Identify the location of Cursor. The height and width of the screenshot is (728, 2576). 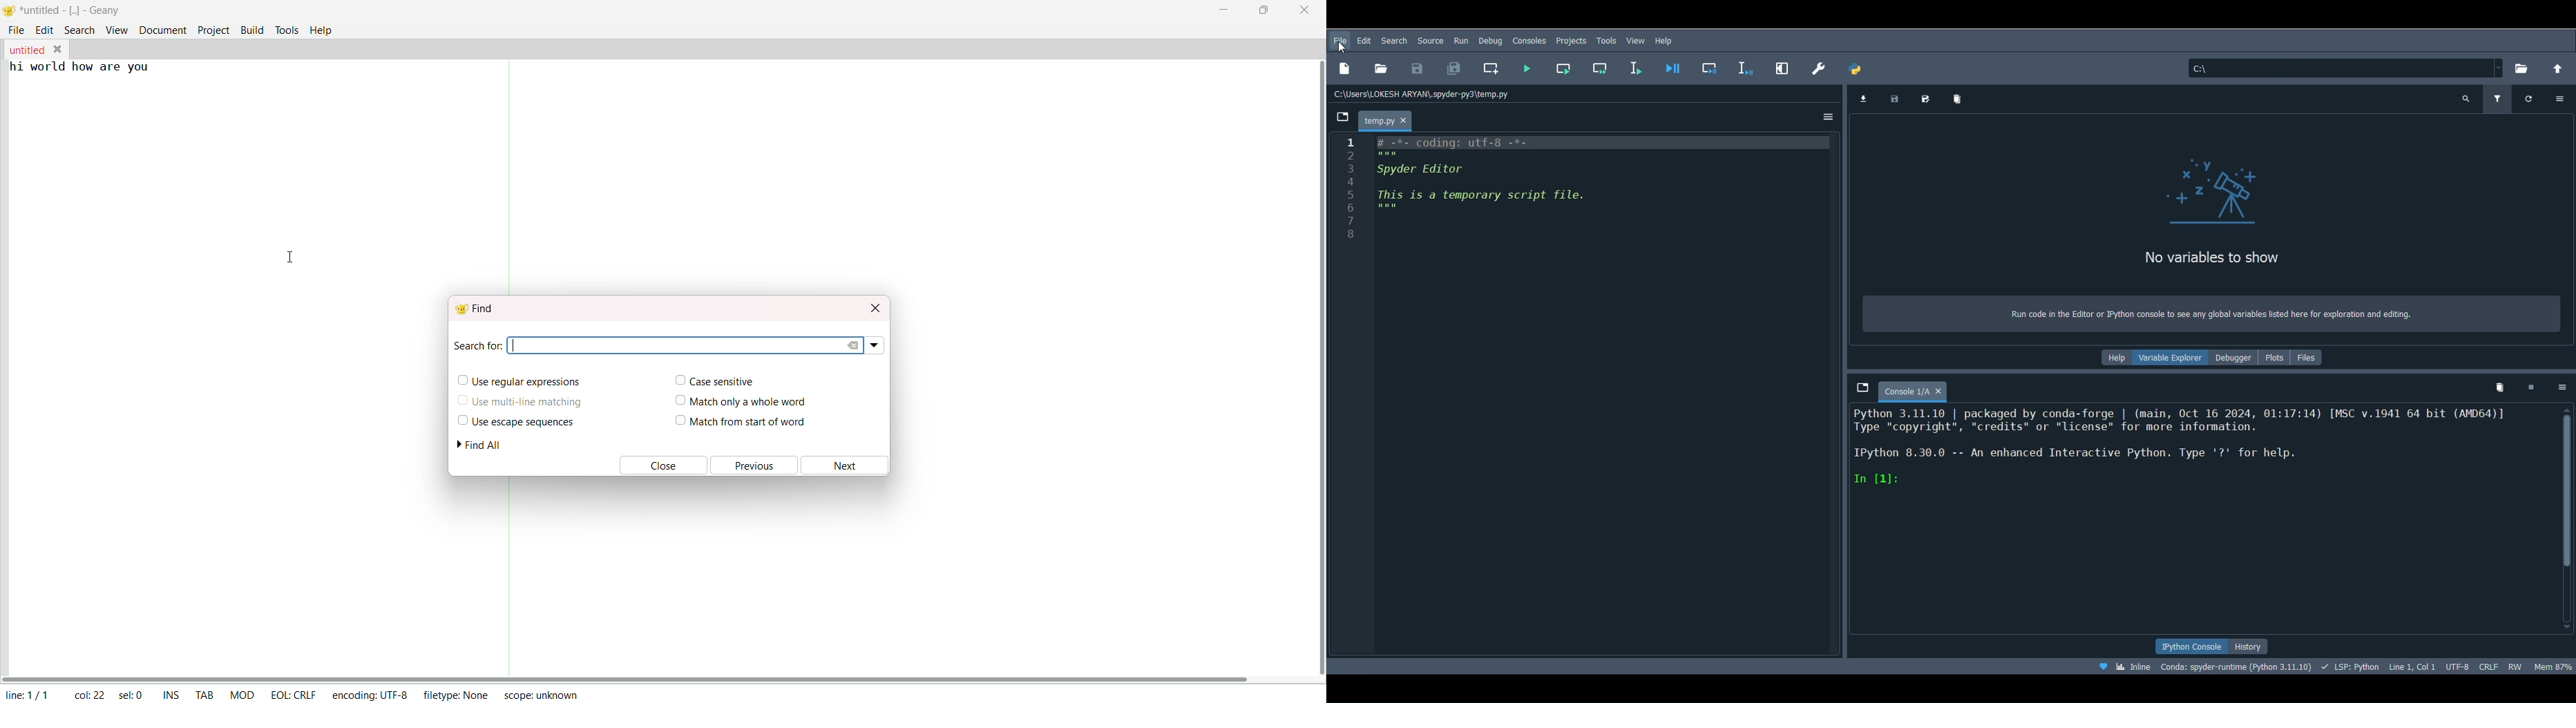
(1343, 48).